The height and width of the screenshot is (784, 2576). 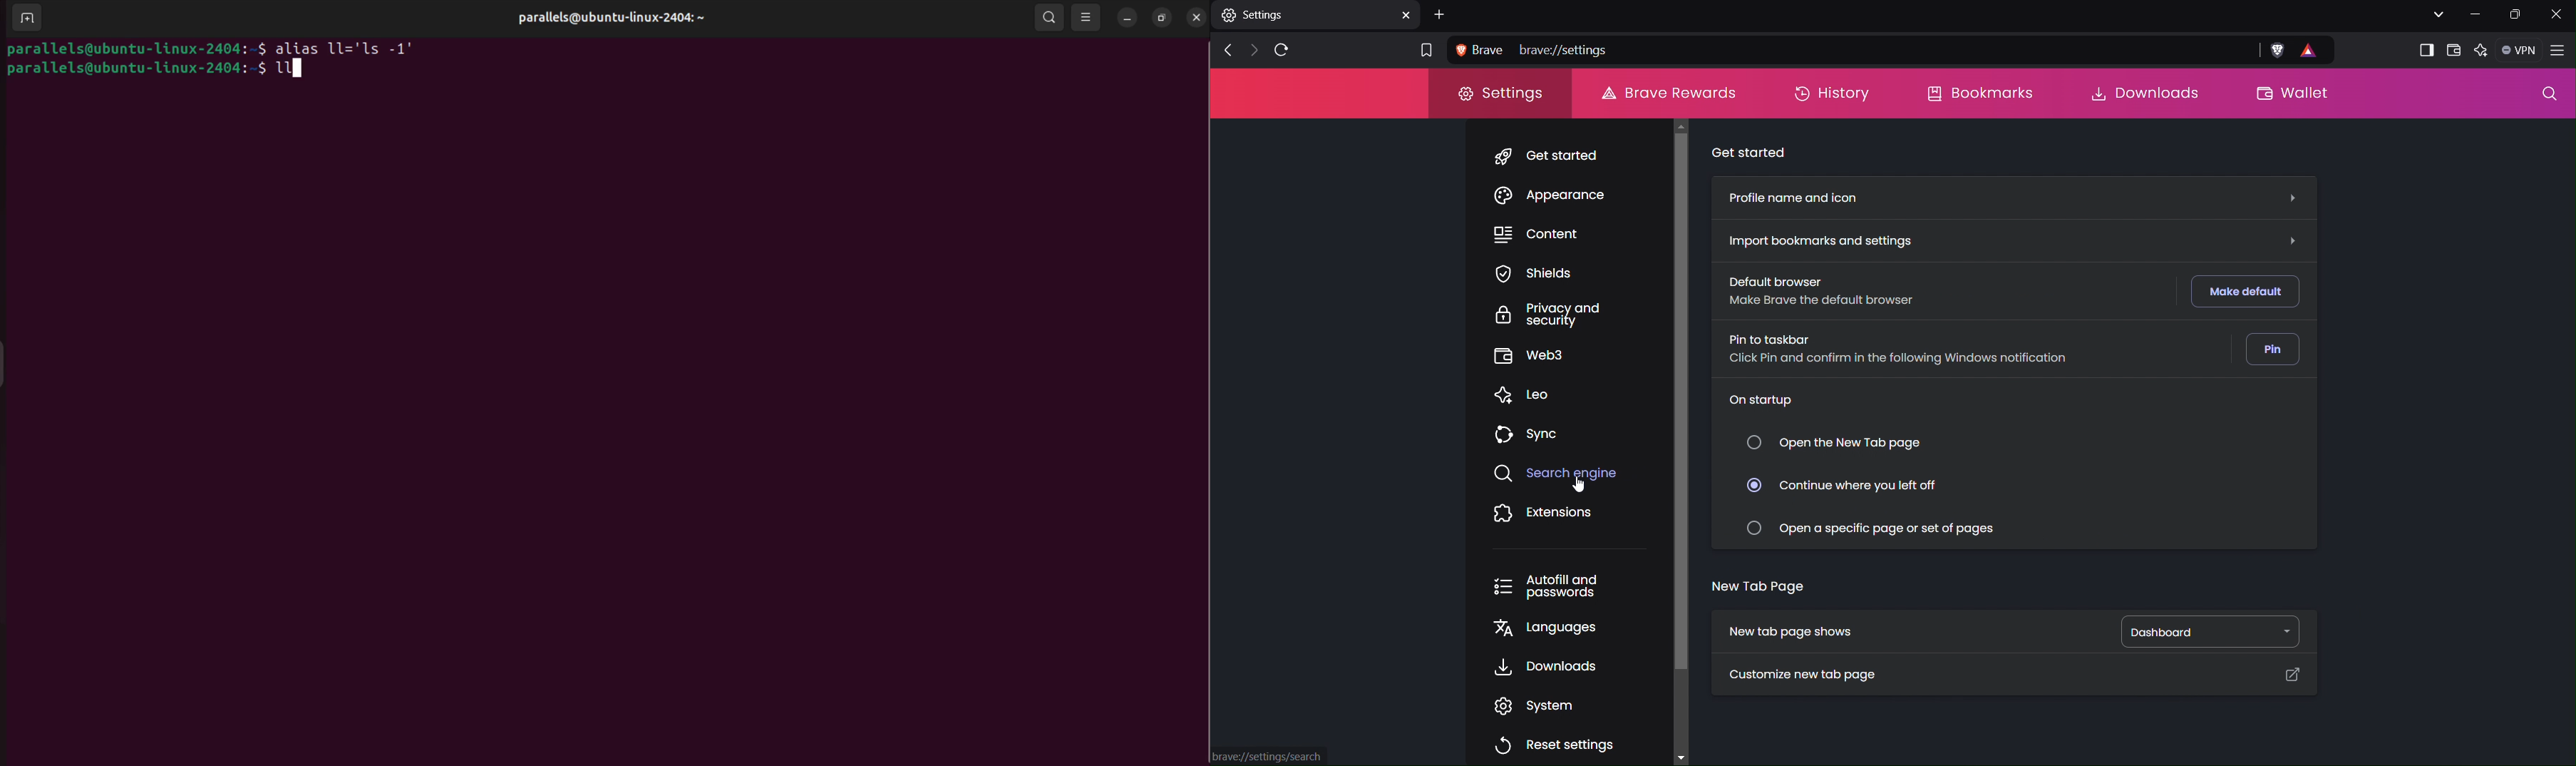 I want to click on view options, so click(x=1087, y=17).